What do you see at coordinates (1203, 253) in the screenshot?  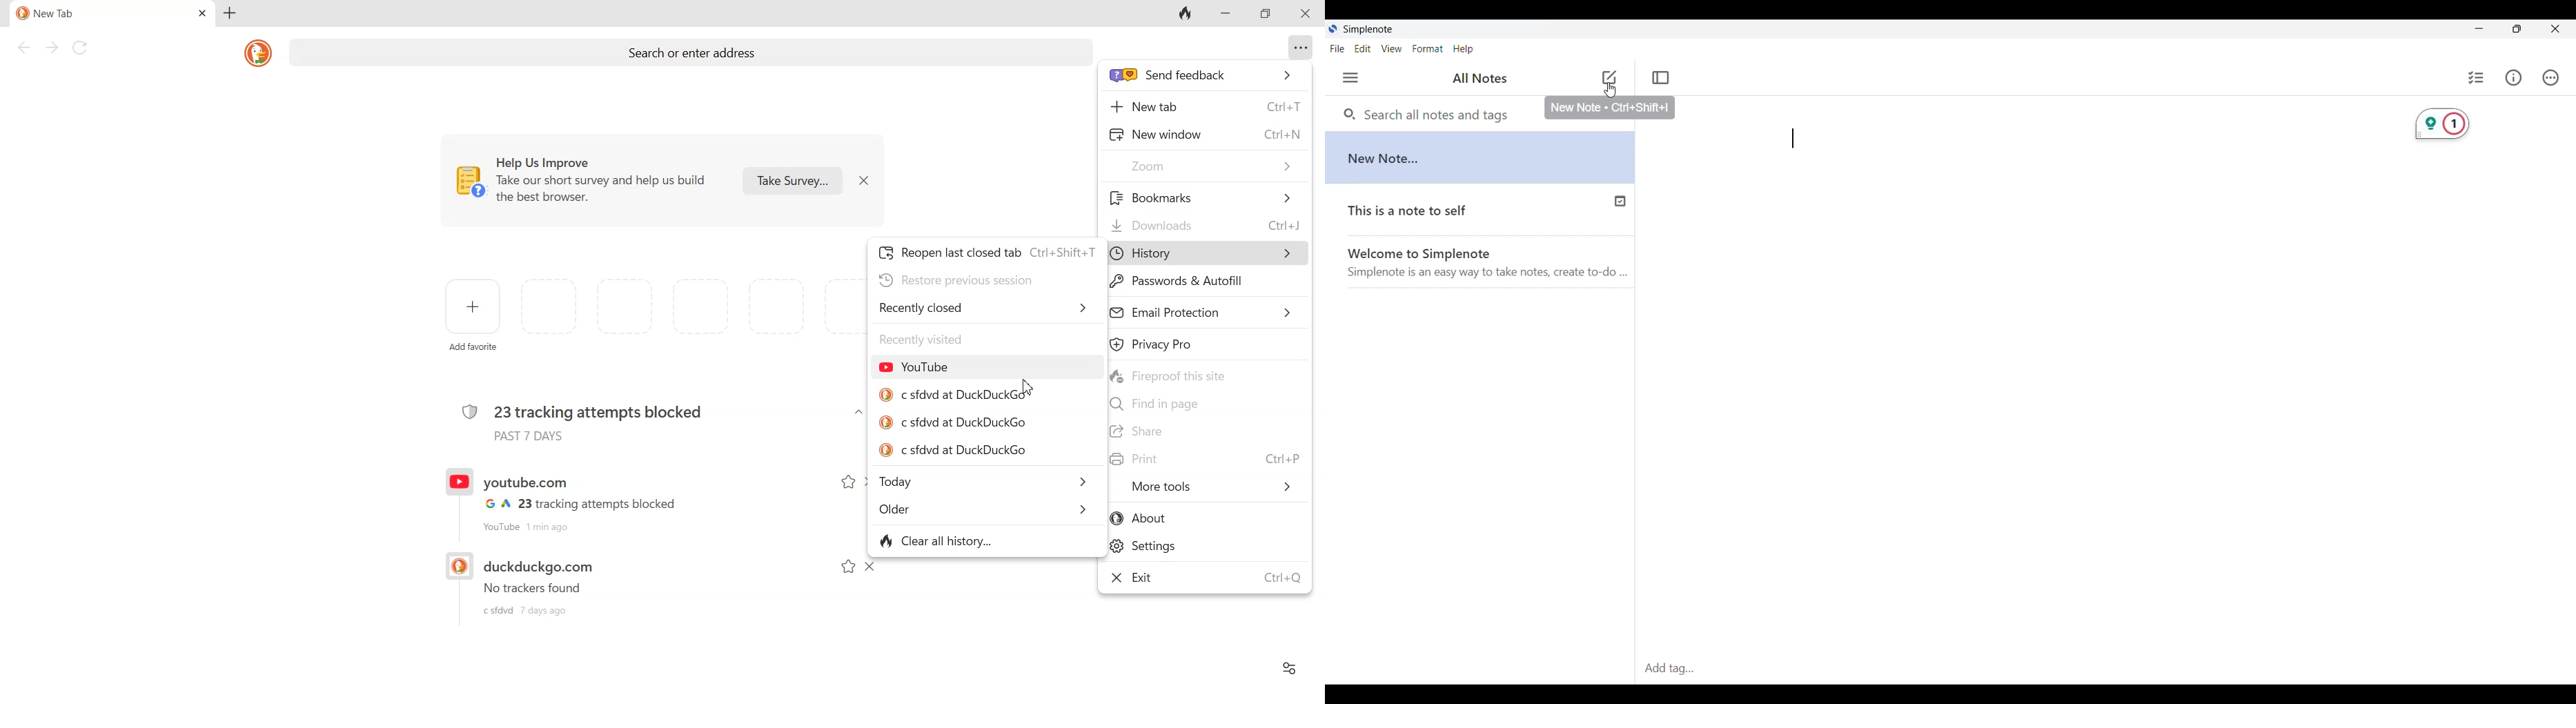 I see `History` at bounding box center [1203, 253].